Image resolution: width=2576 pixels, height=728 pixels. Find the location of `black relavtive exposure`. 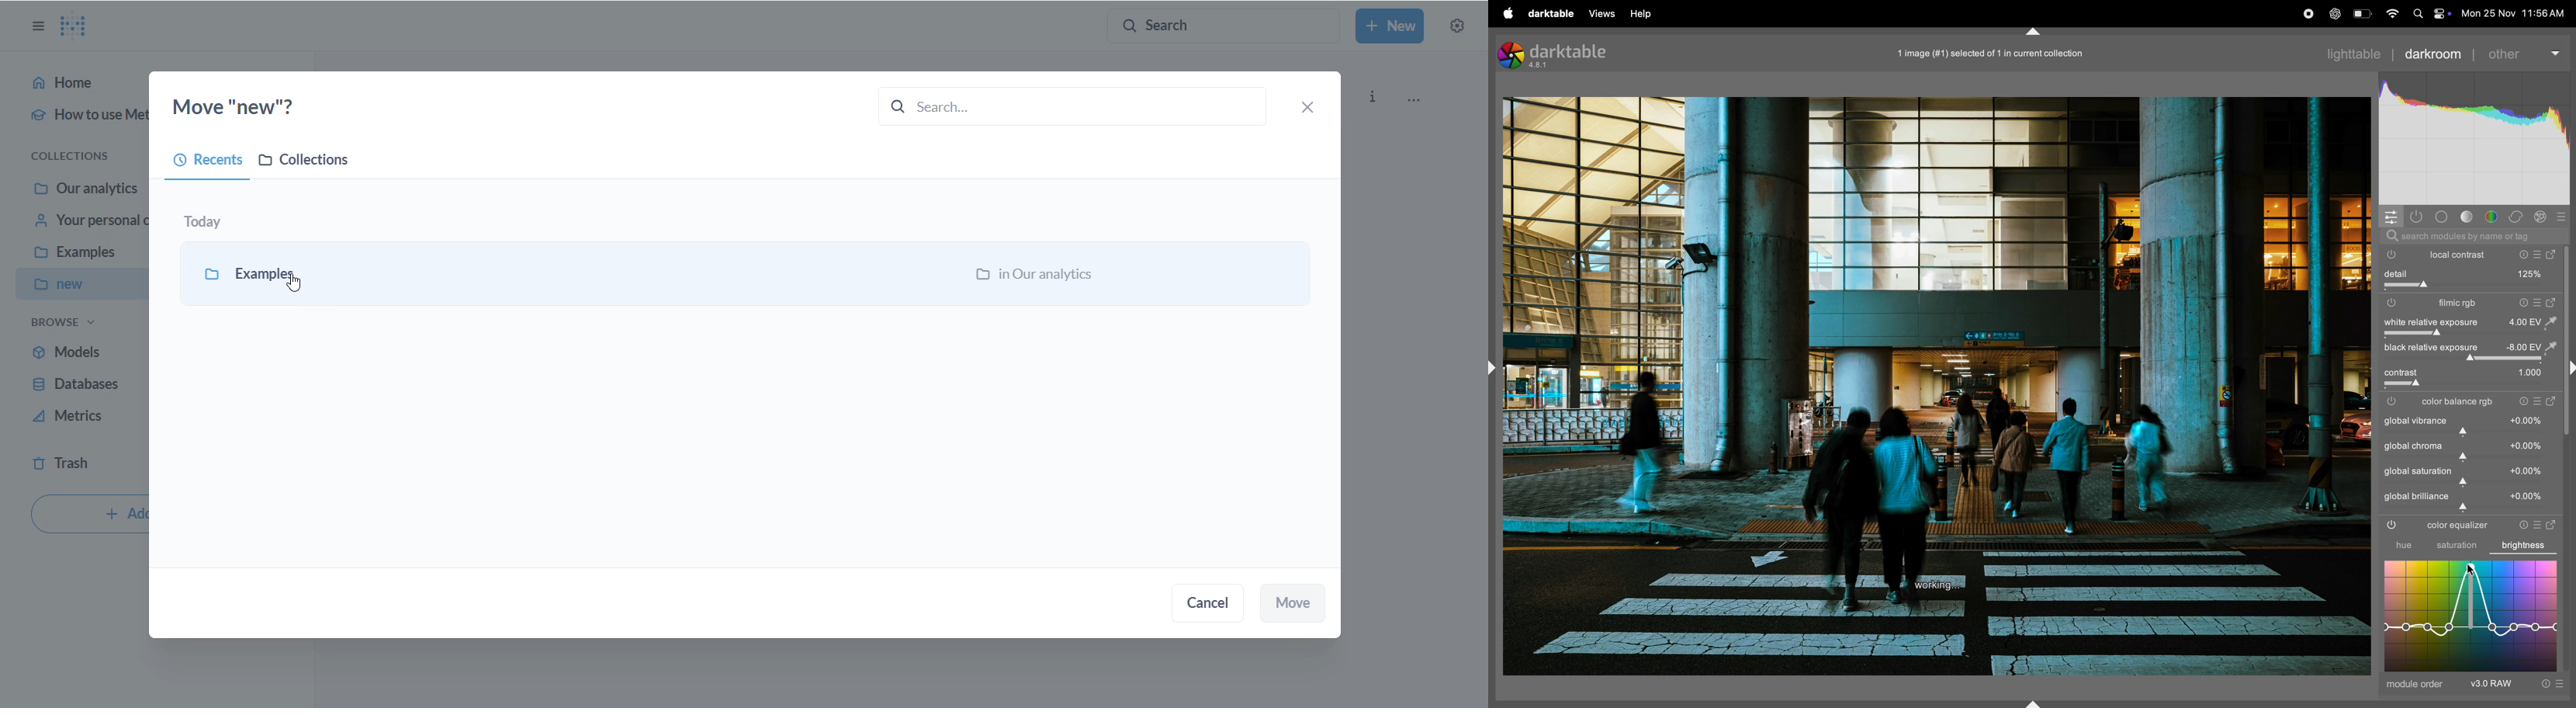

black relavtive exposure is located at coordinates (2429, 348).